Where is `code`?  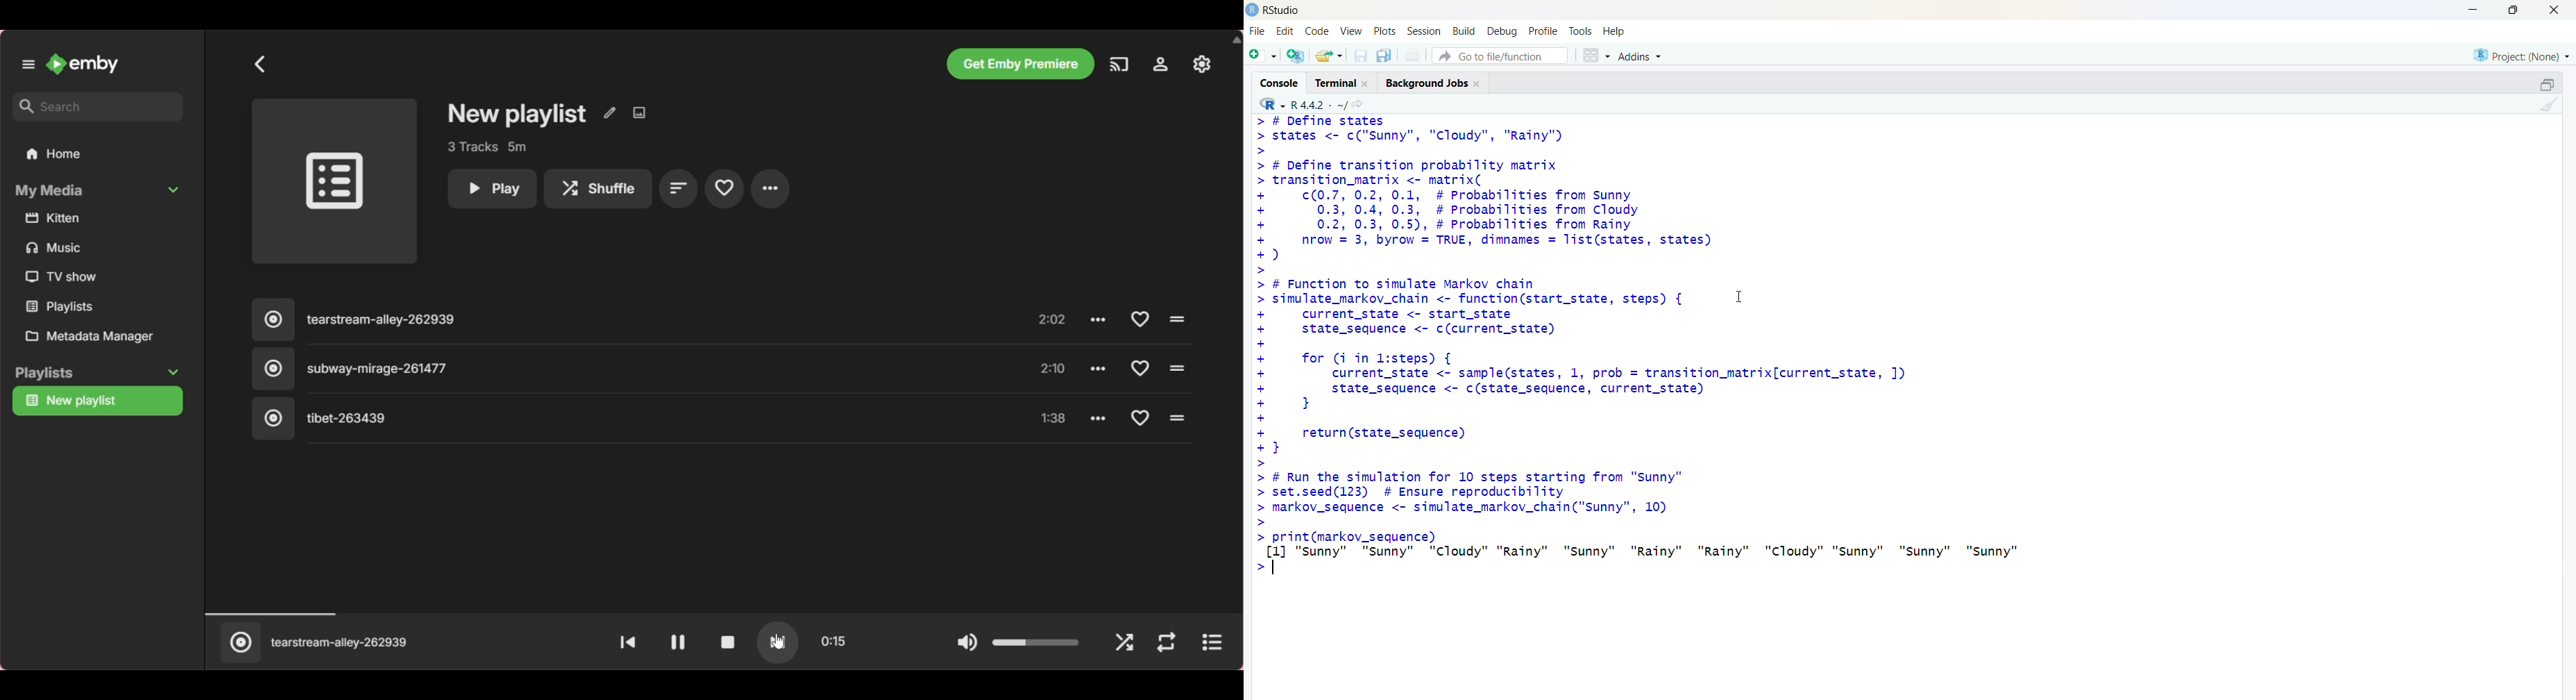 code is located at coordinates (1319, 29).